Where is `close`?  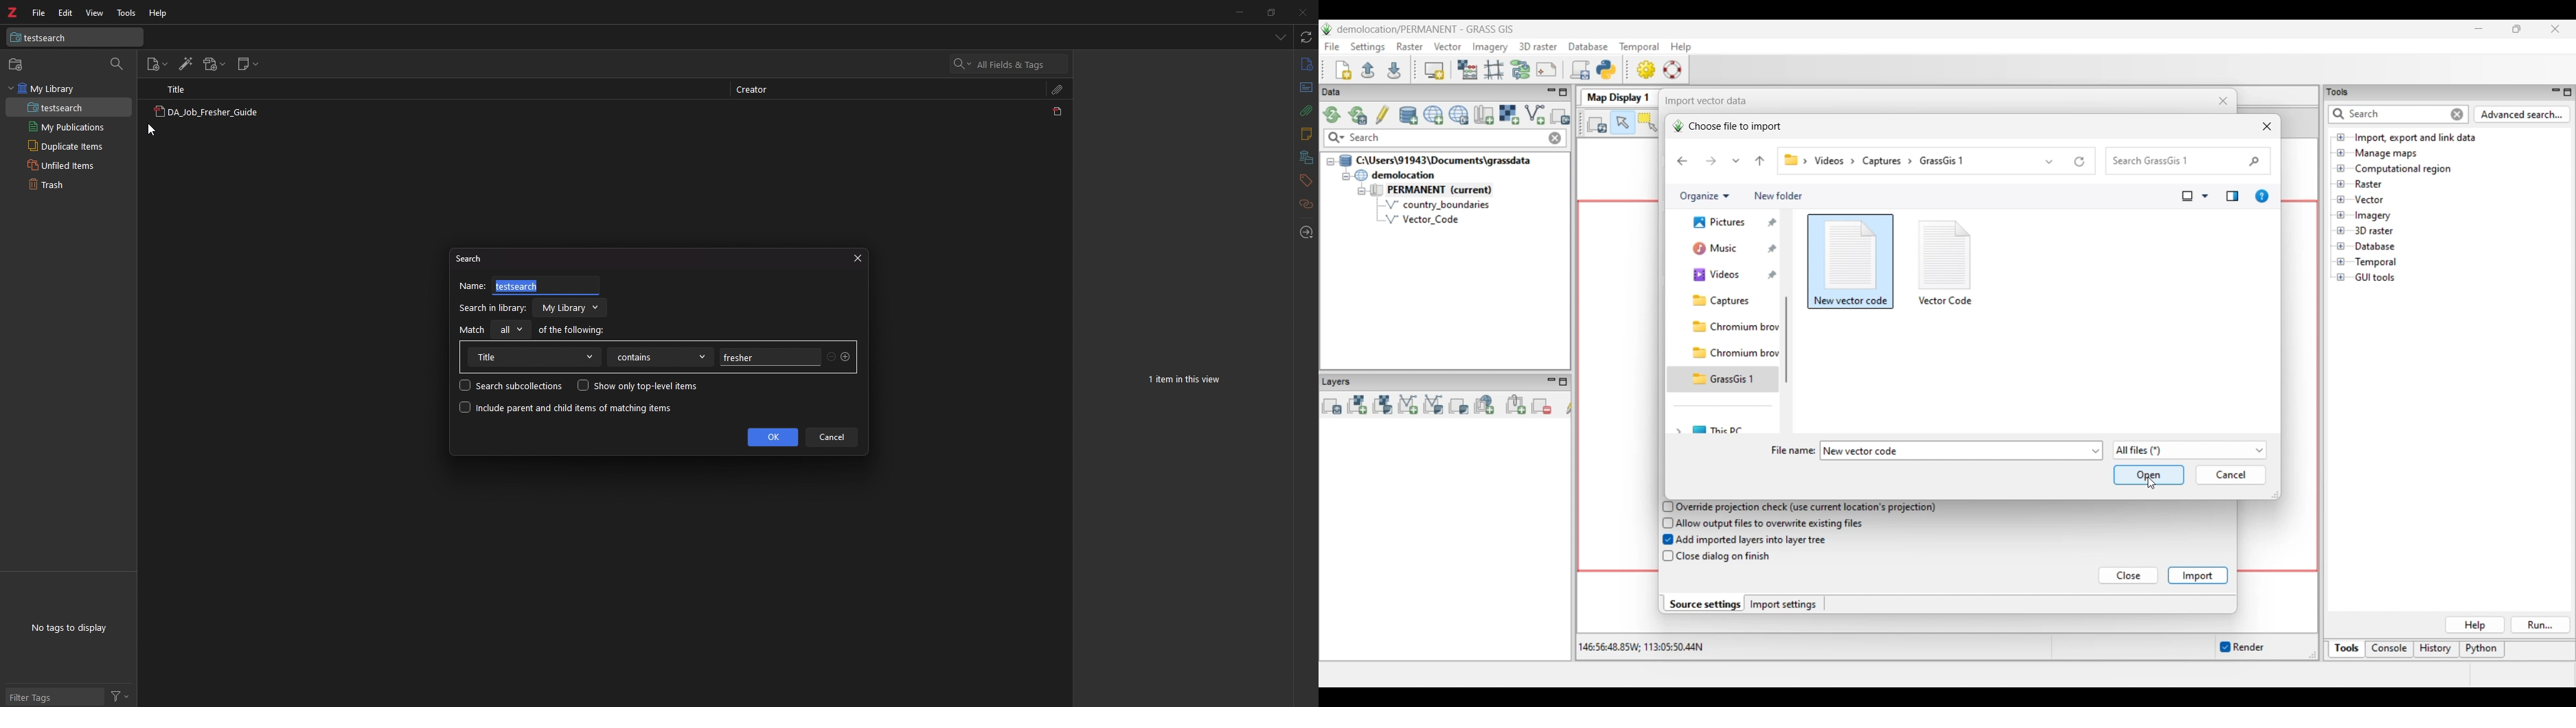
close is located at coordinates (1301, 12).